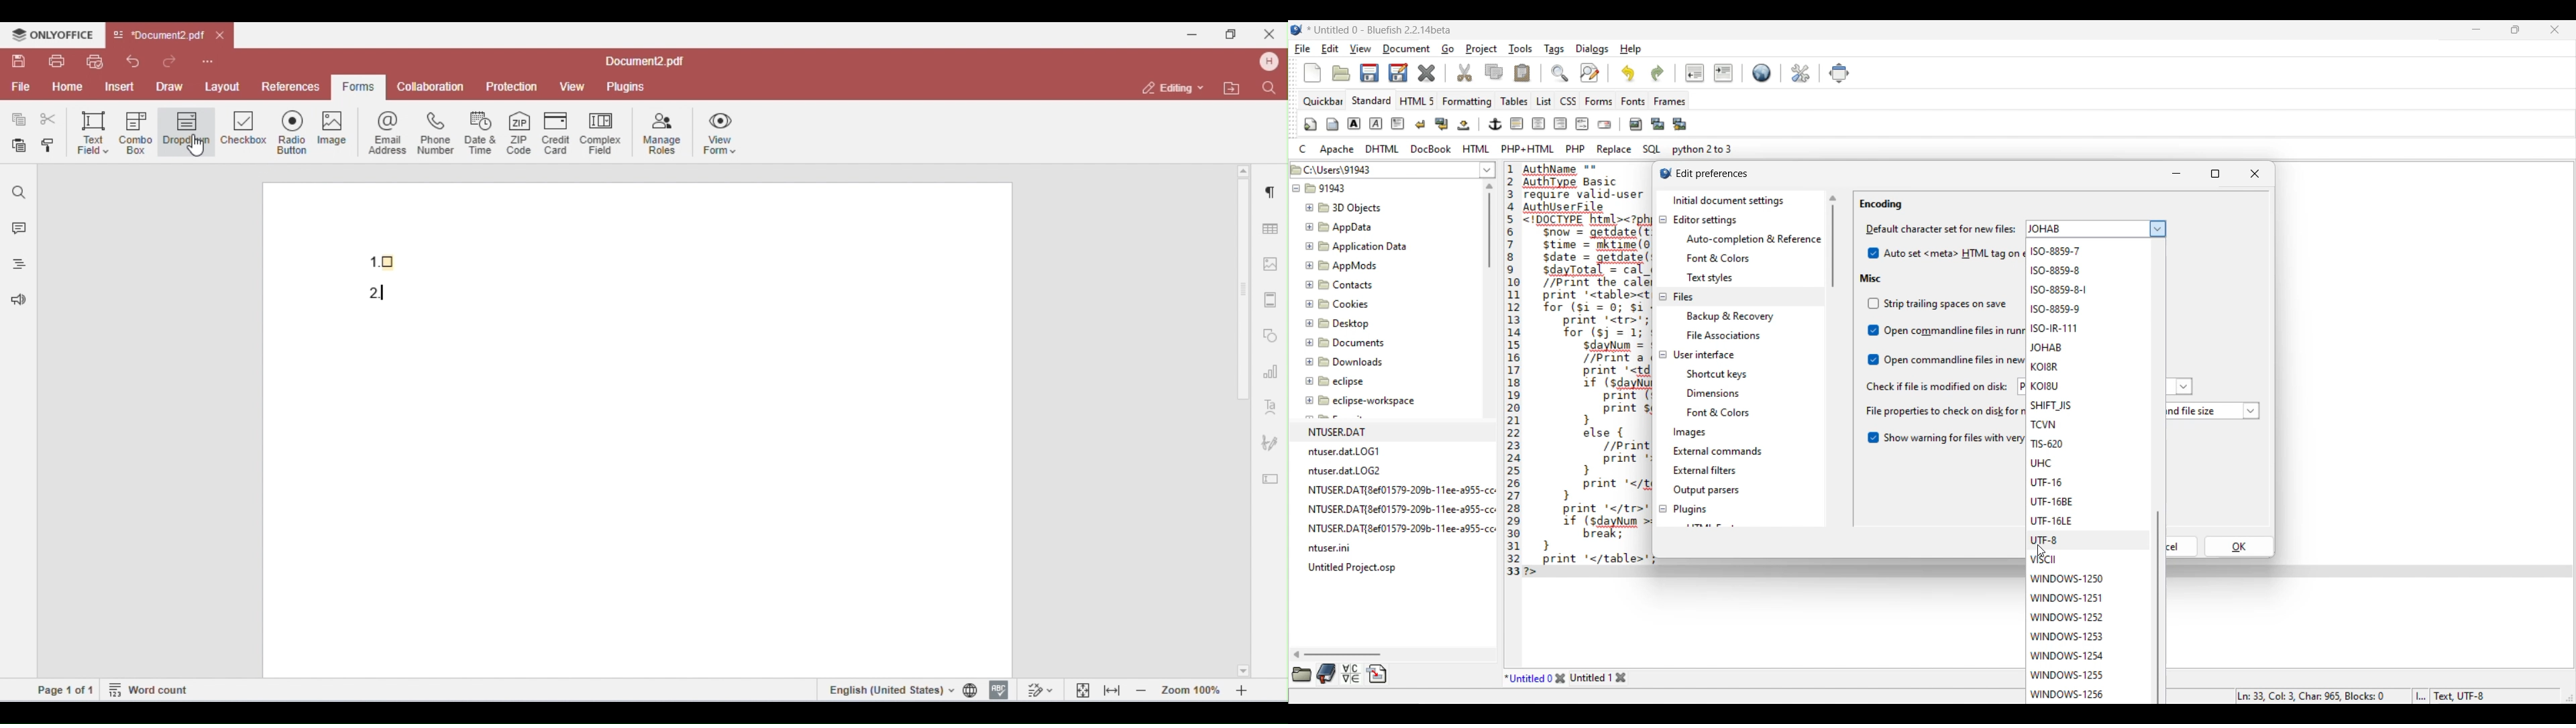  I want to click on Minimize, so click(2477, 29).